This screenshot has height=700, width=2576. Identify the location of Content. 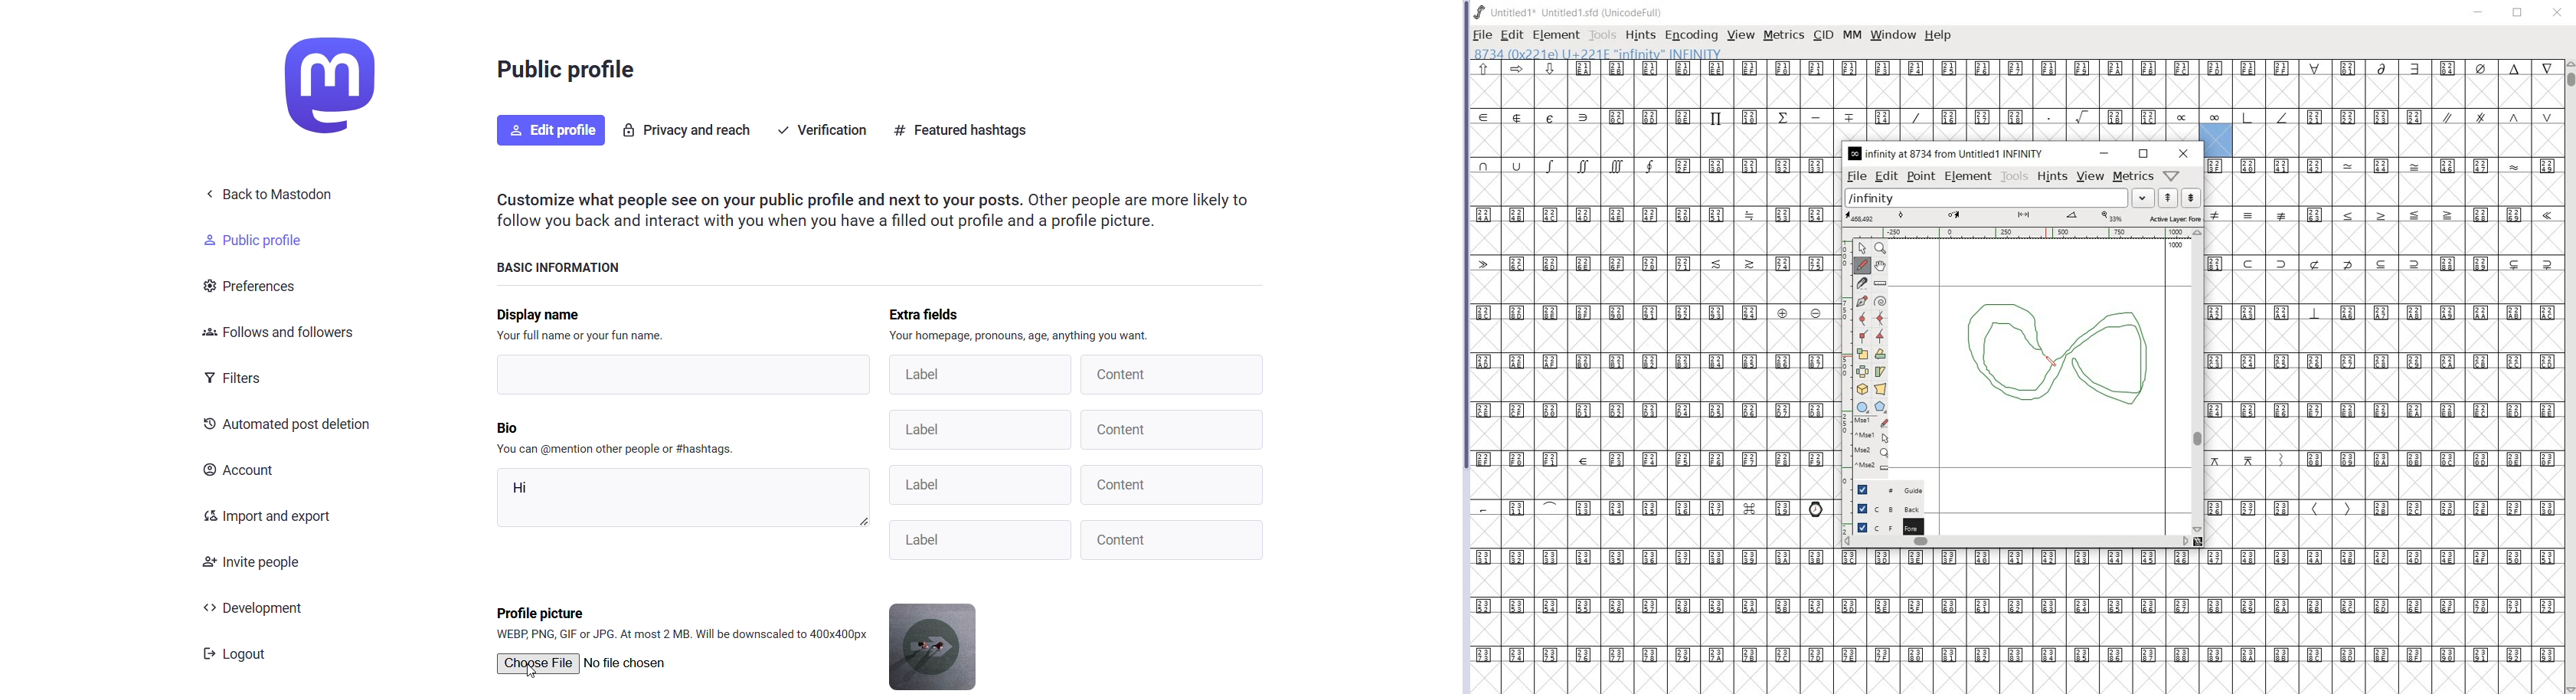
(1173, 429).